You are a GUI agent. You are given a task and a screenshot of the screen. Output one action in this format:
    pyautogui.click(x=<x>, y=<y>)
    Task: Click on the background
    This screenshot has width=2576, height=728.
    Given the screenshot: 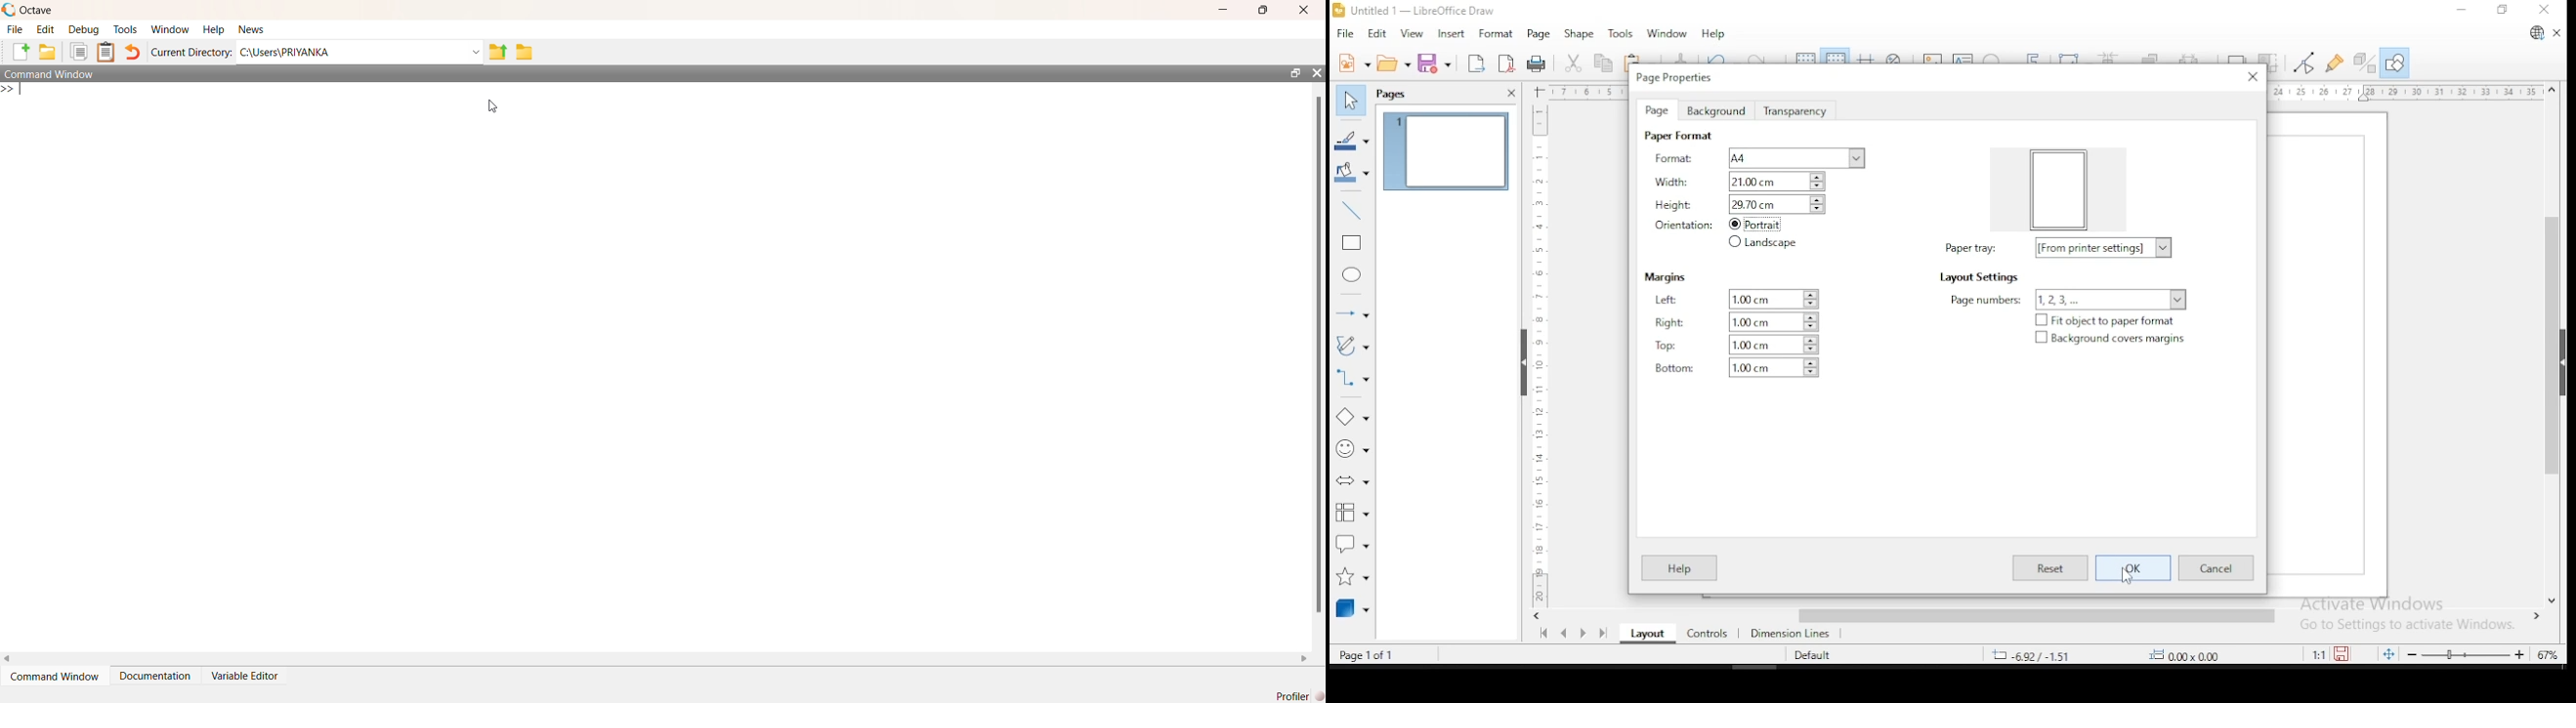 What is the action you would take?
    pyautogui.click(x=1714, y=110)
    